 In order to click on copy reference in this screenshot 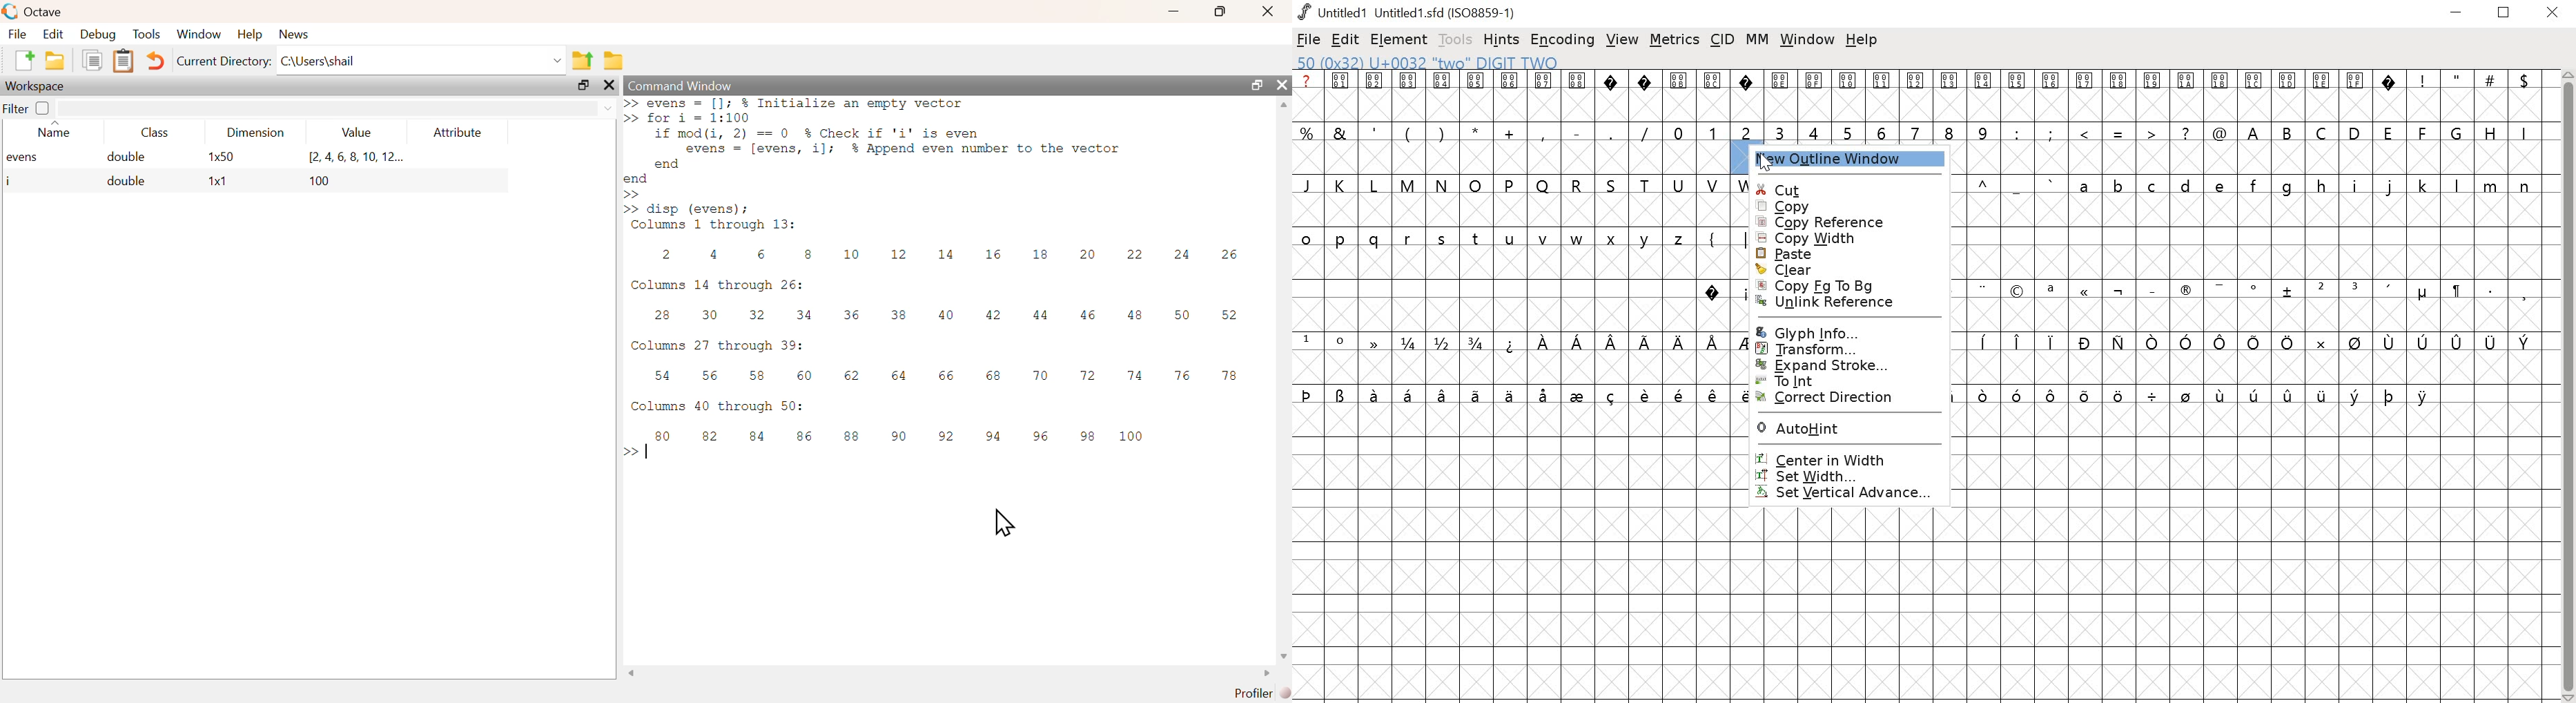, I will do `click(1848, 222)`.